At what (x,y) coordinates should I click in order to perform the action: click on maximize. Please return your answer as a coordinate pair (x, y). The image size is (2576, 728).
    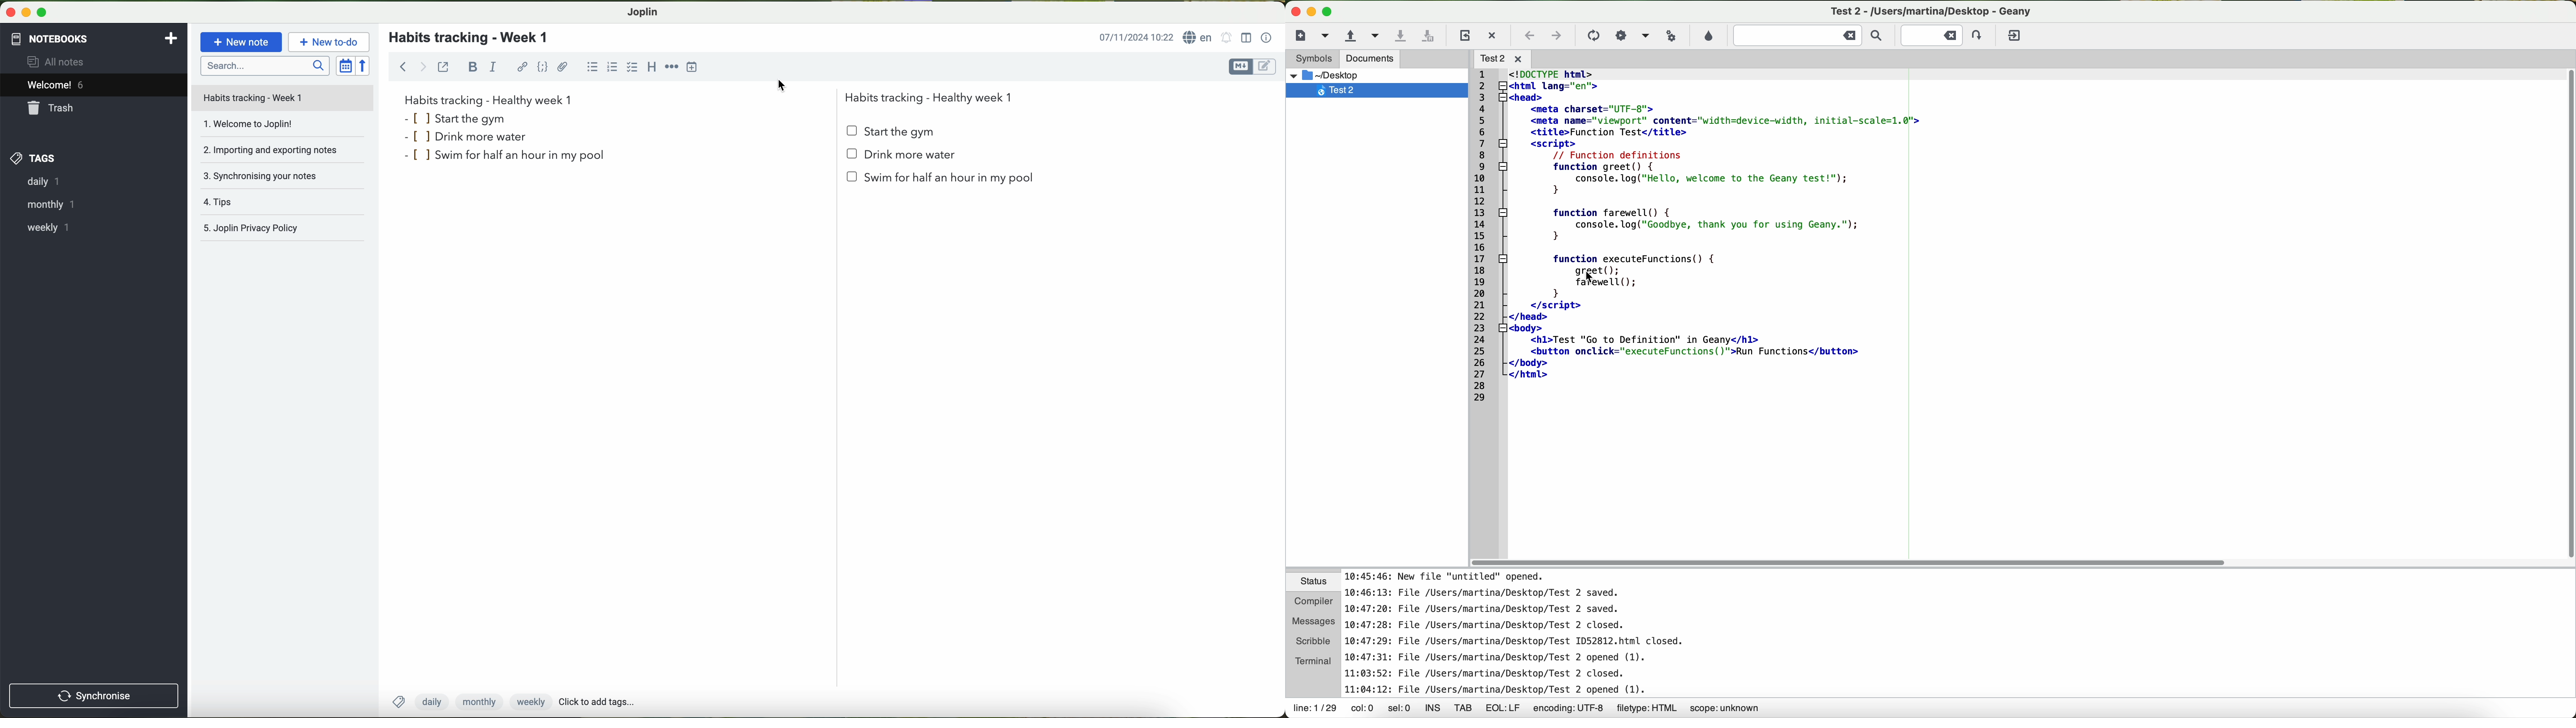
    Looking at the image, I should click on (42, 12).